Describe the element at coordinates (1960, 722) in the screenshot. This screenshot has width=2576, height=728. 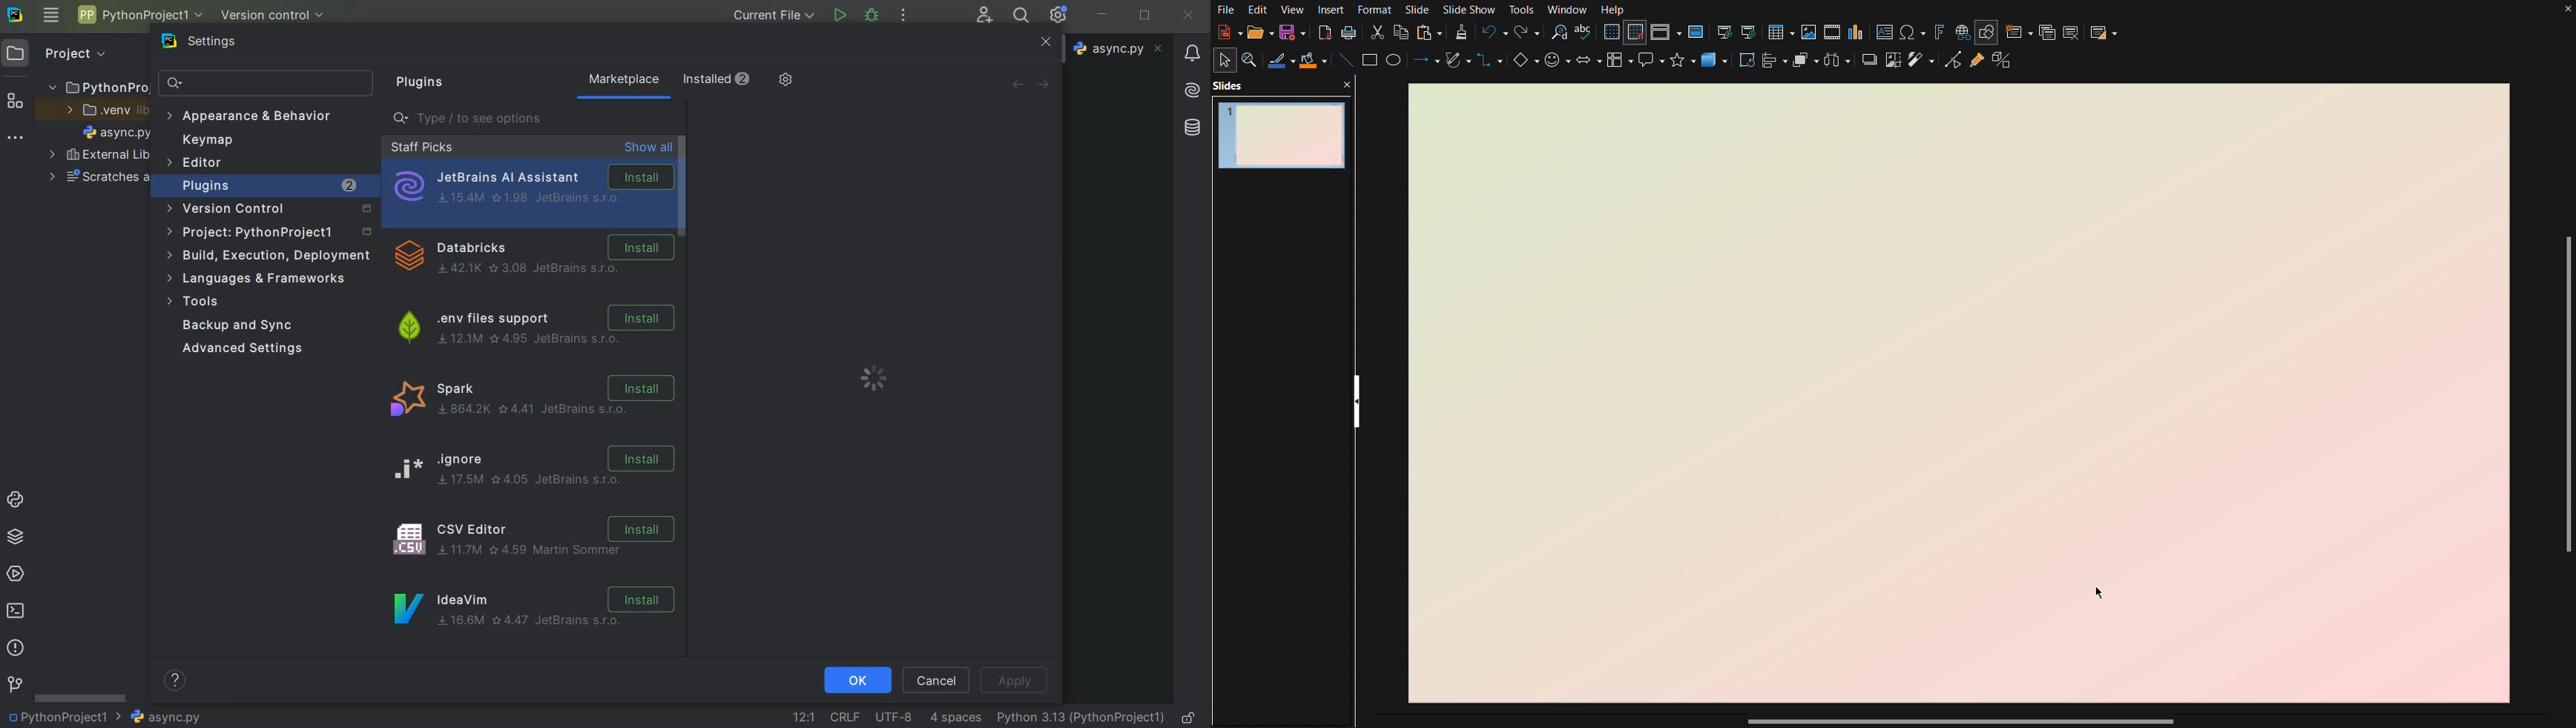
I see `Scrollbar` at that location.